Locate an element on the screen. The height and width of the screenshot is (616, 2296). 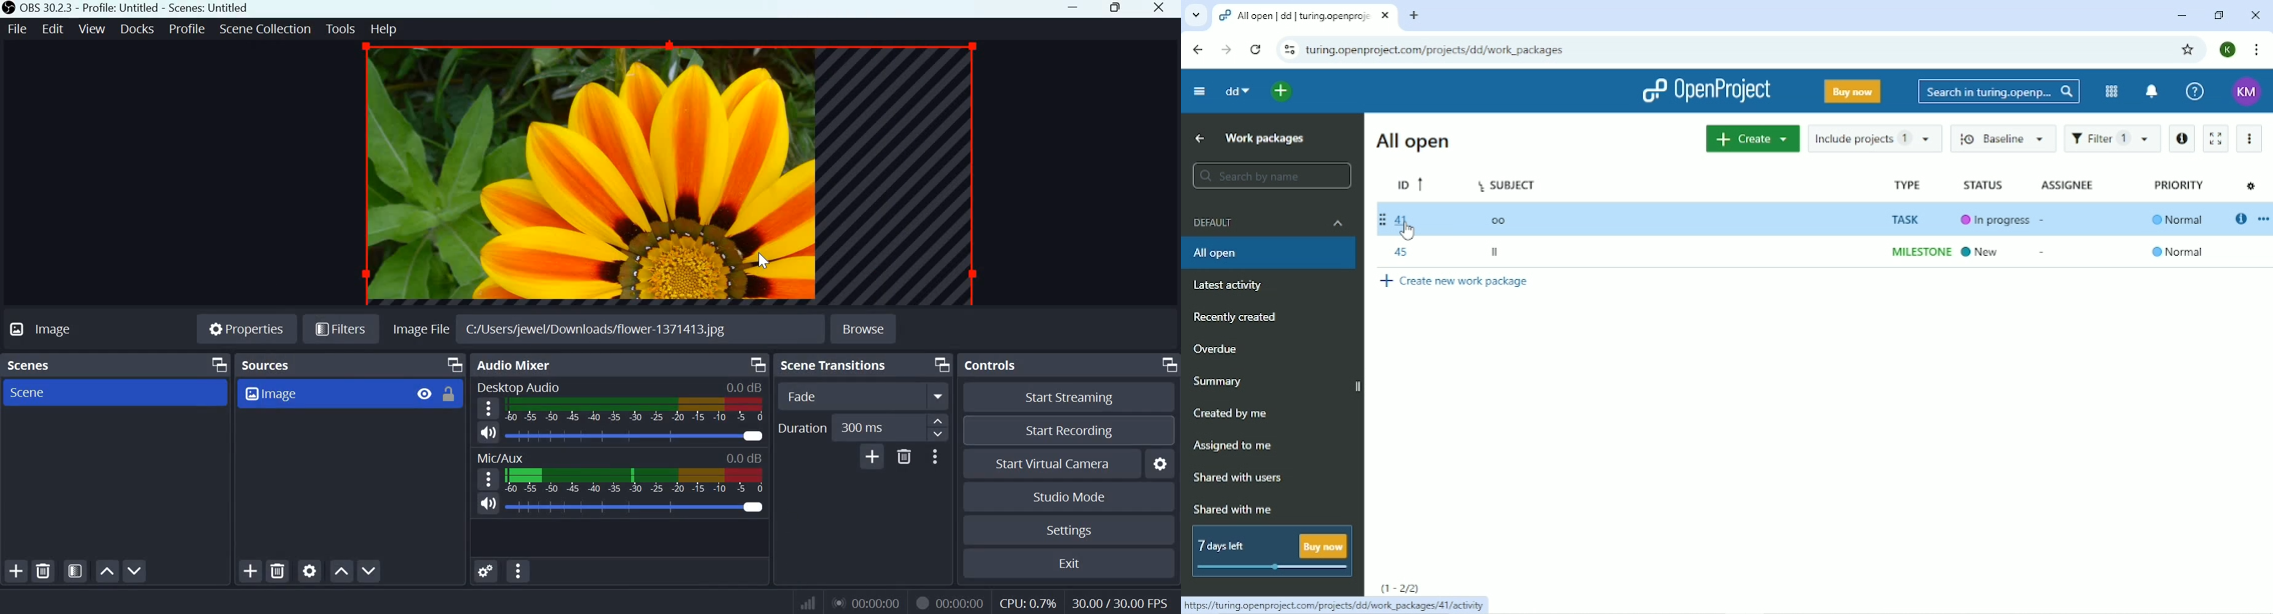
More Options  is located at coordinates (935, 456).